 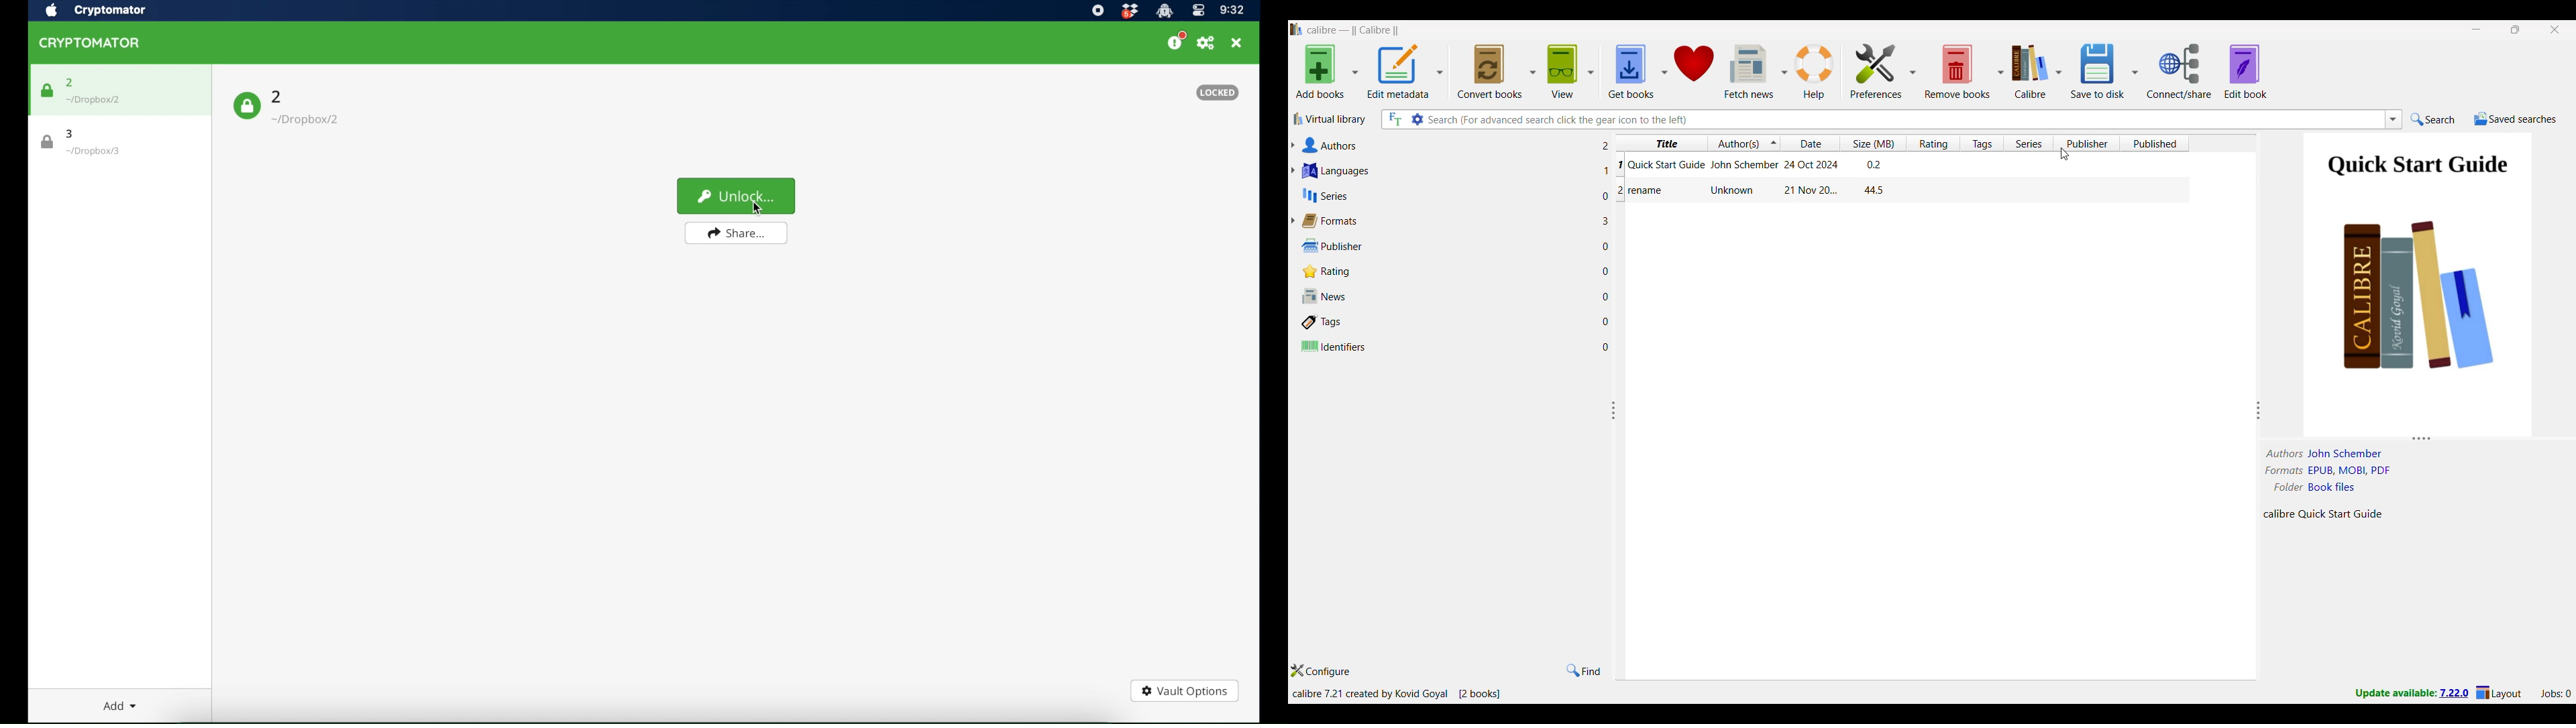 What do you see at coordinates (1443, 272) in the screenshot?
I see `Rating` at bounding box center [1443, 272].